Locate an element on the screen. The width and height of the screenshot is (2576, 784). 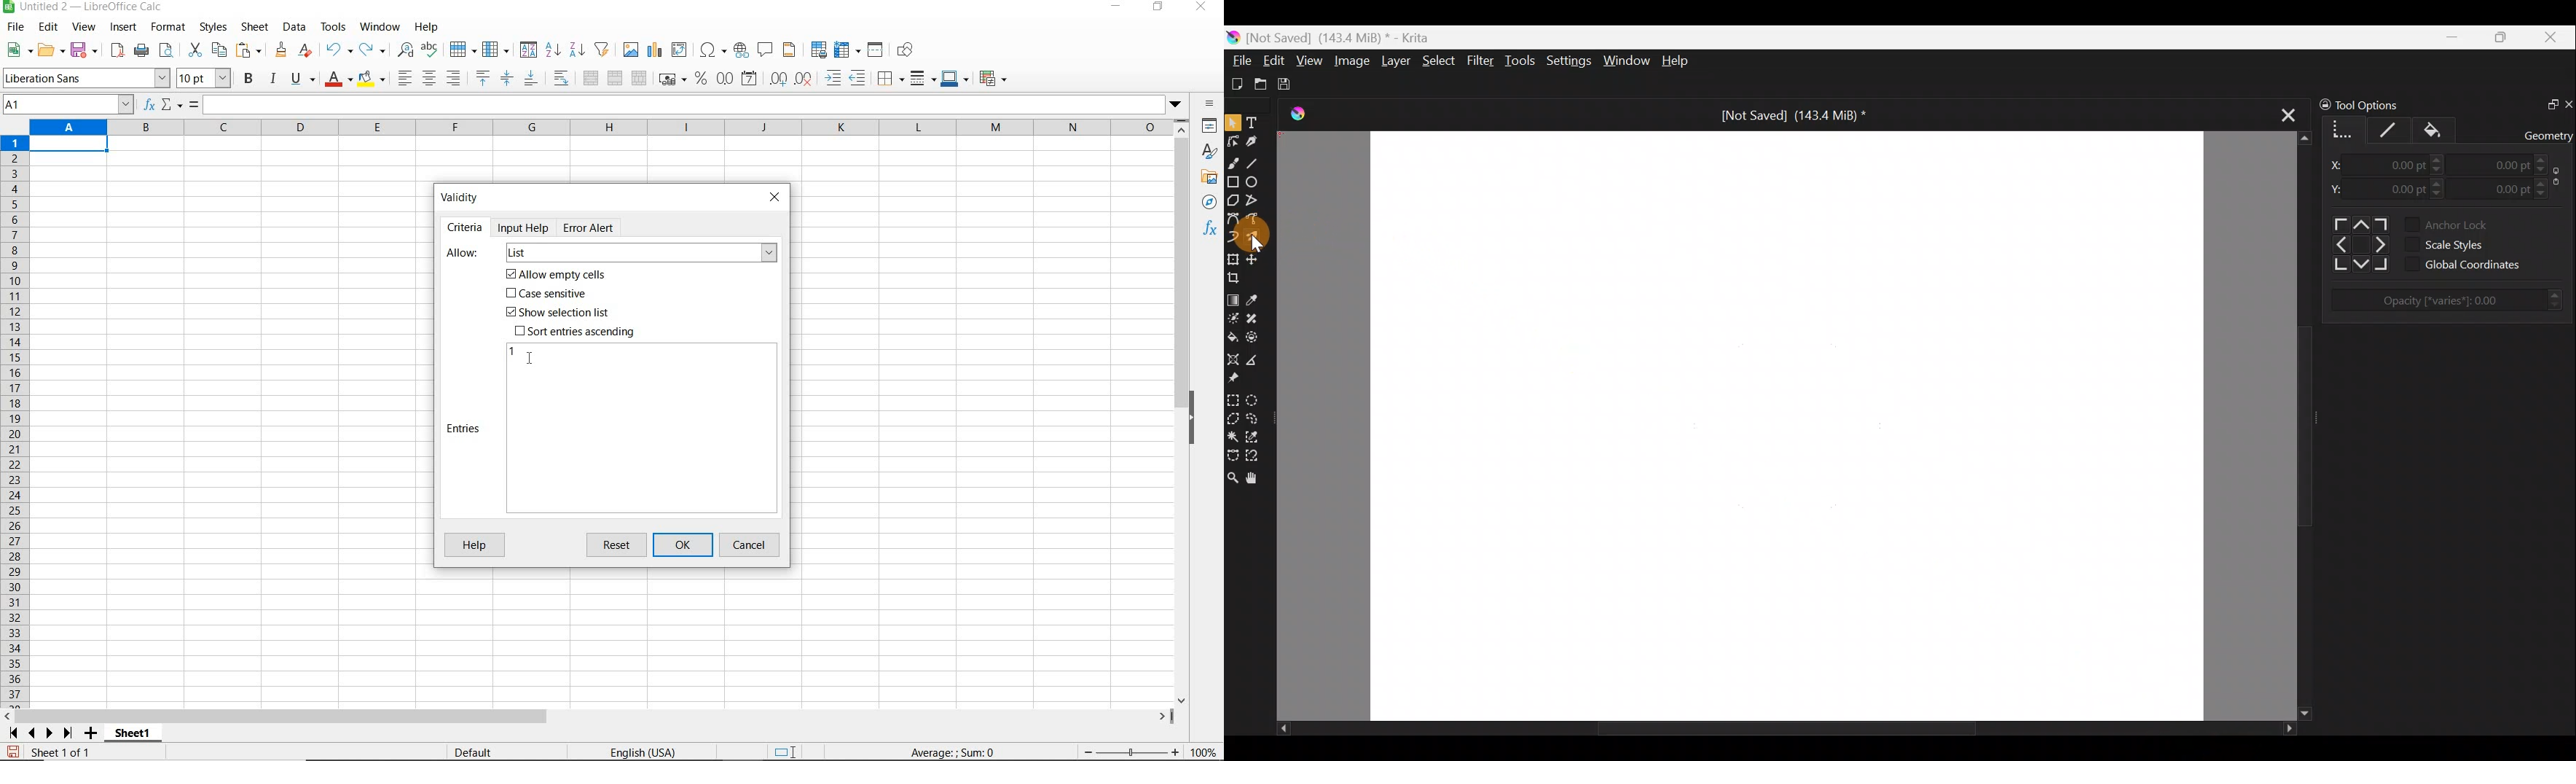
Assistant tool is located at coordinates (1234, 359).